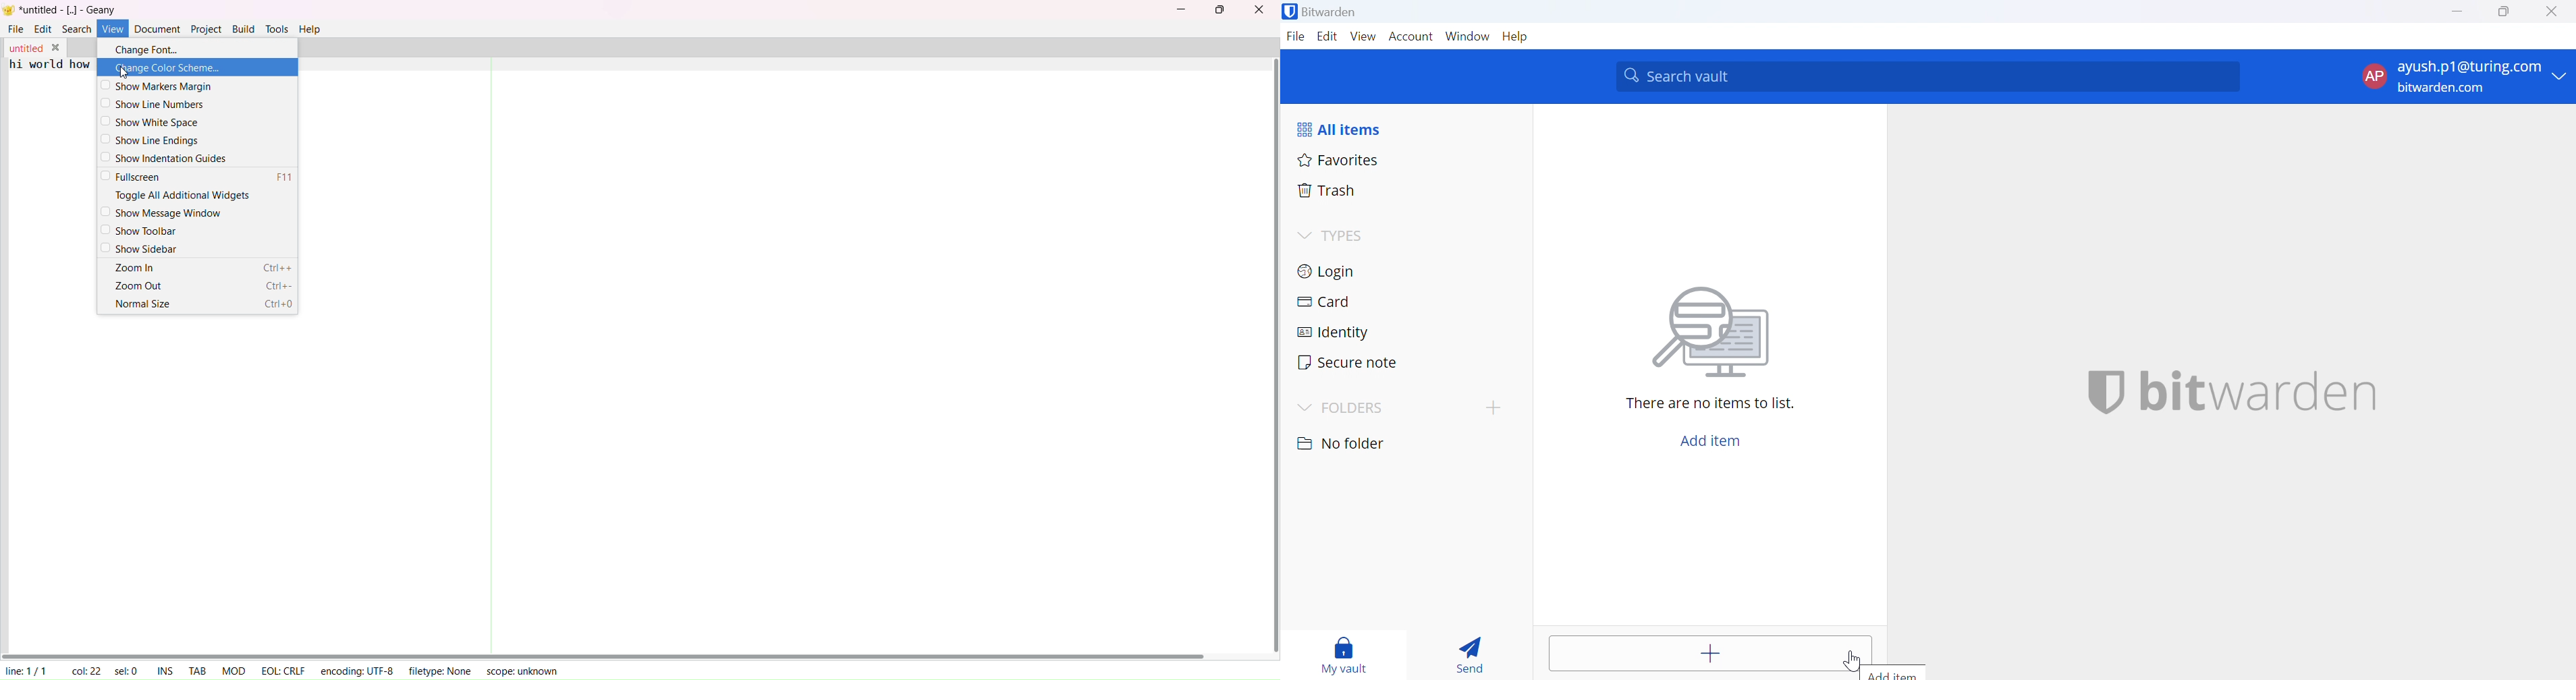 This screenshot has width=2576, height=700. Describe the element at coordinates (1305, 407) in the screenshot. I see `Drop Down` at that location.